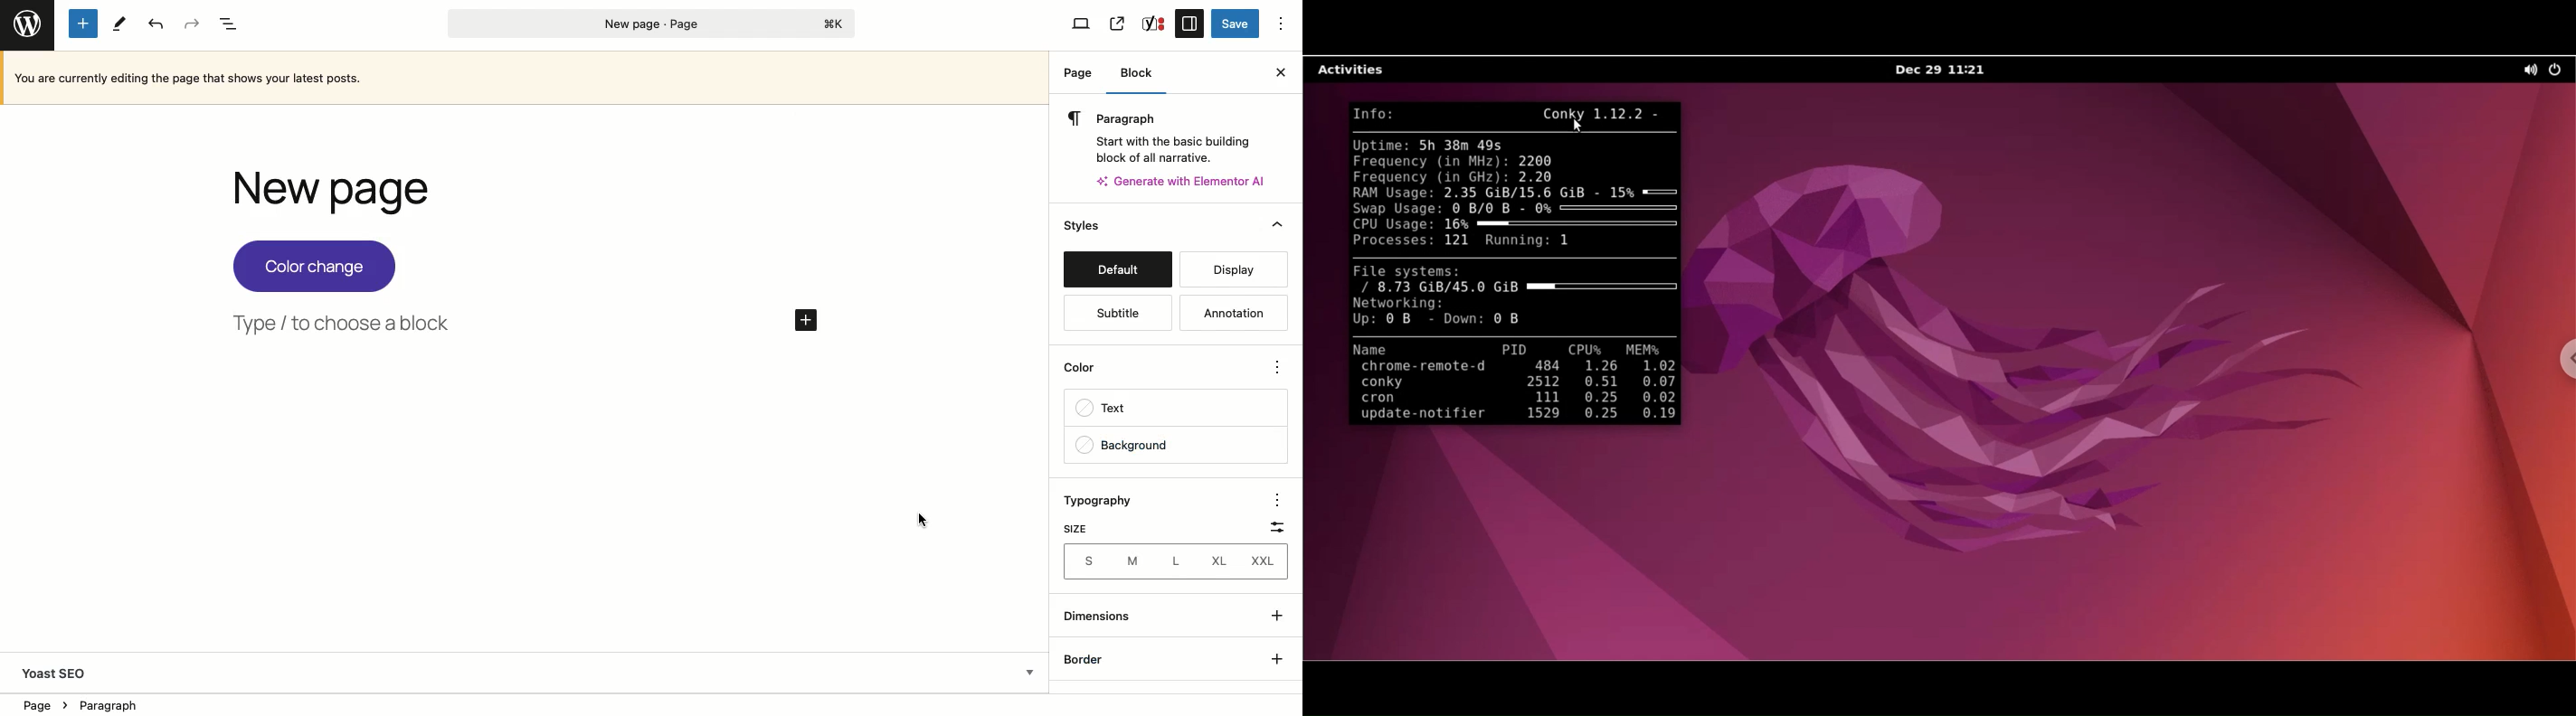 This screenshot has width=2576, height=728. I want to click on Page, so click(1078, 72).